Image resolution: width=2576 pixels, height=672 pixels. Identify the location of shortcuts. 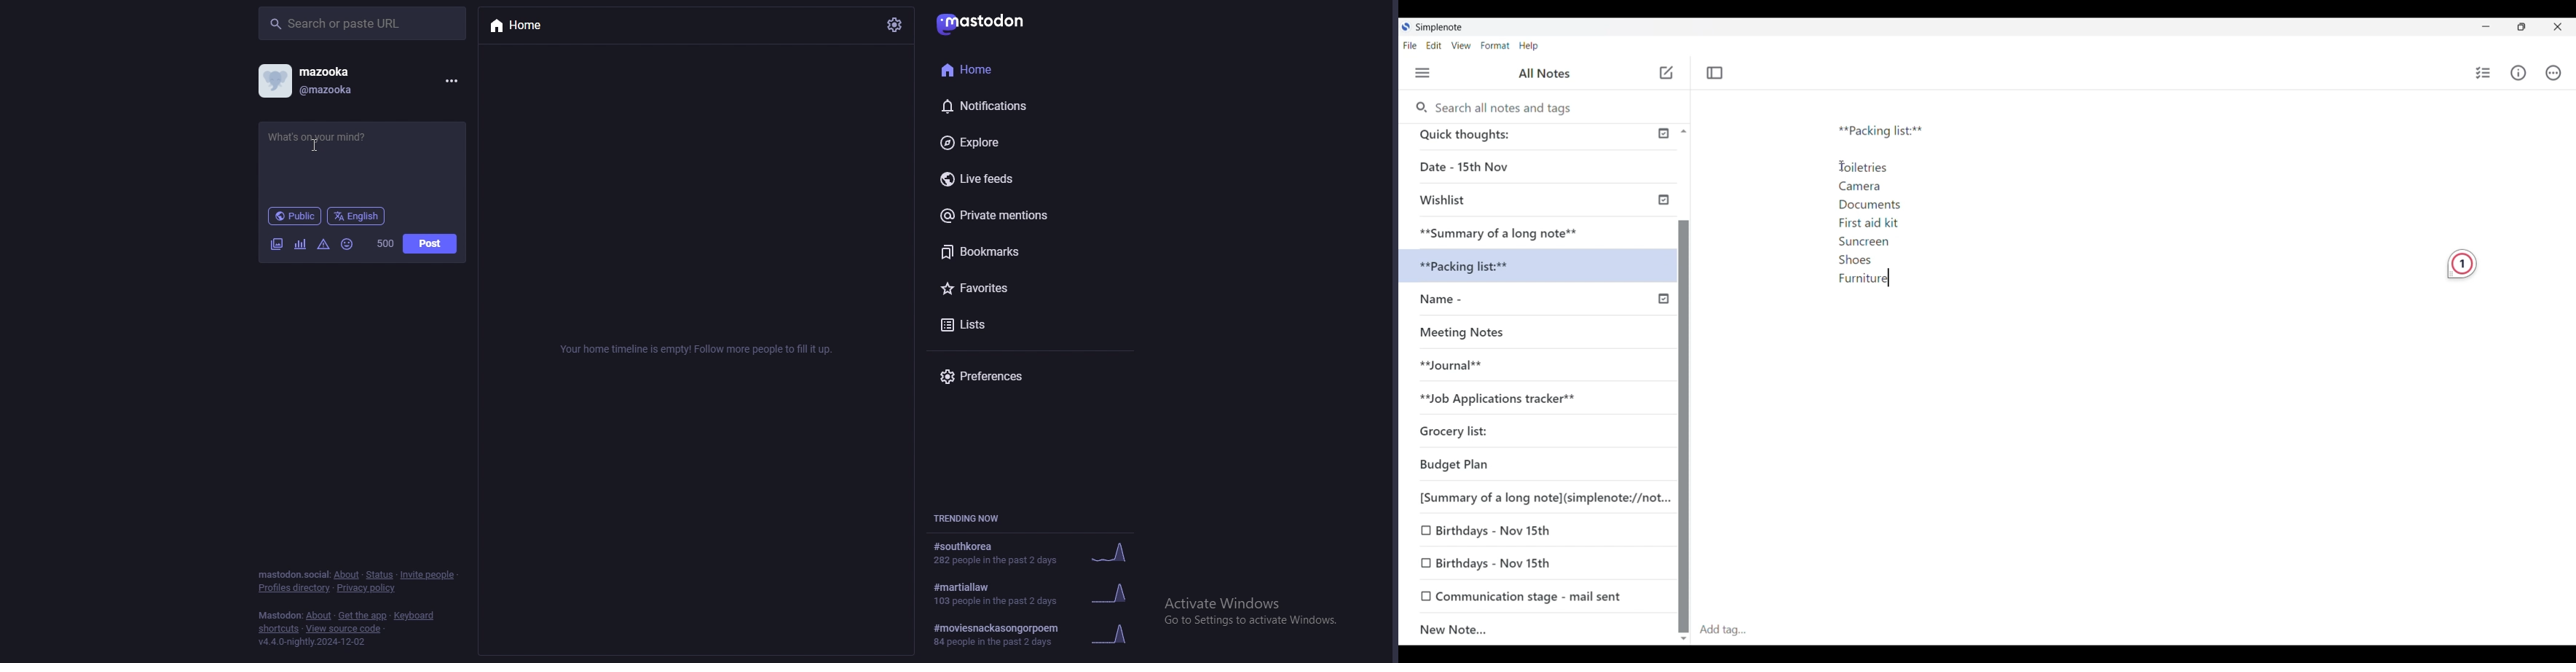
(279, 629).